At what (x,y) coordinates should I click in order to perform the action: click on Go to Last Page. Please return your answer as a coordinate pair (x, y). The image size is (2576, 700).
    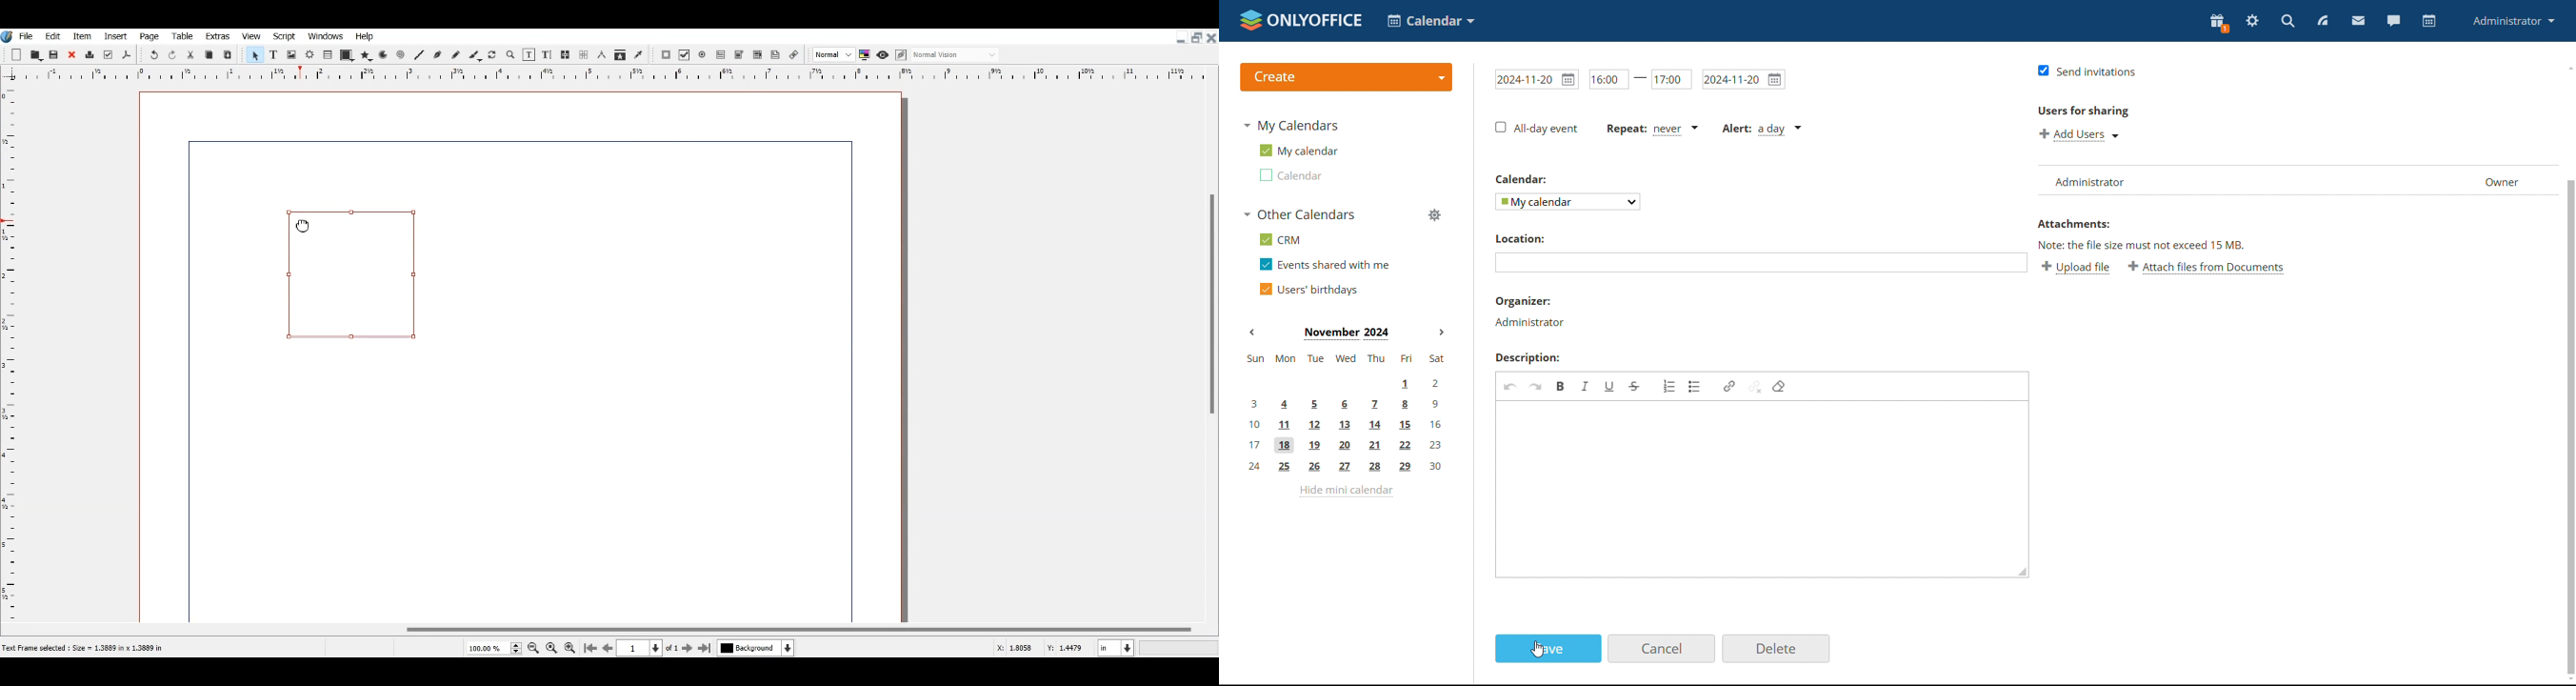
    Looking at the image, I should click on (707, 649).